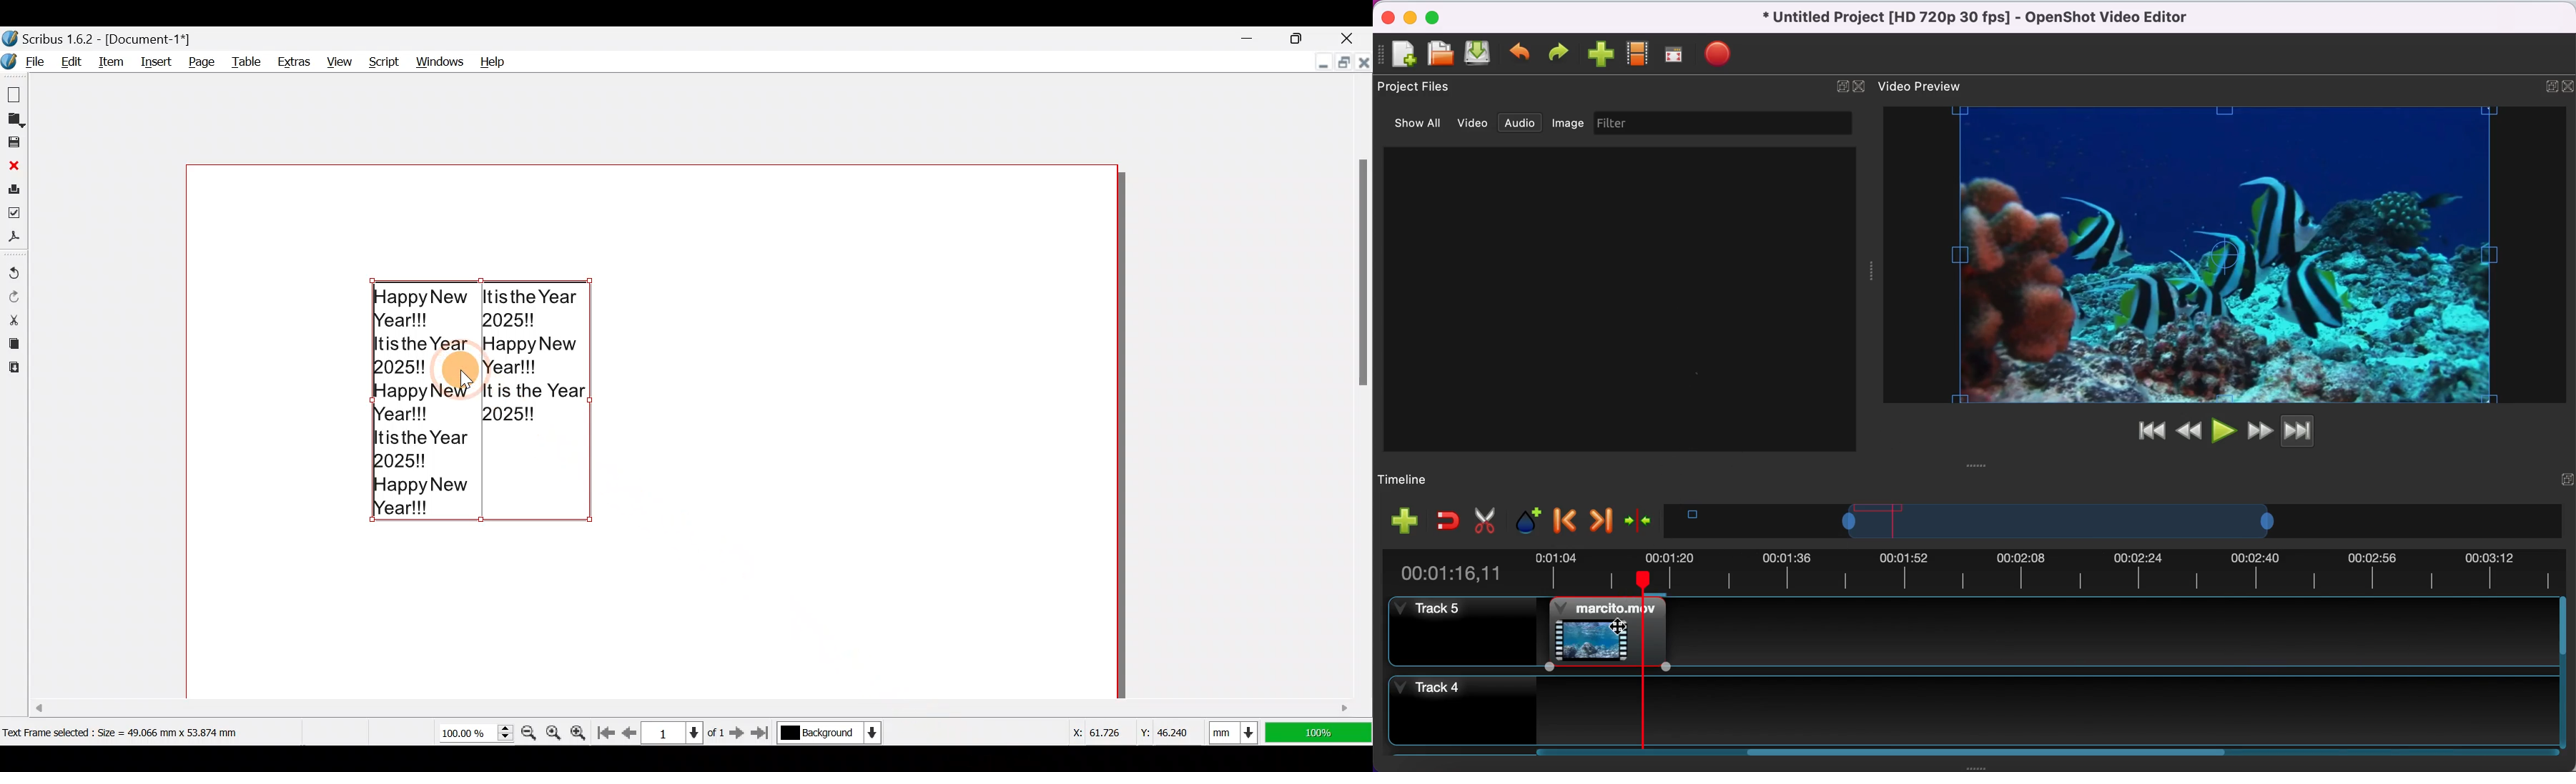 The image size is (2576, 784). Describe the element at coordinates (630, 730) in the screenshot. I see `Go to previous page` at that location.